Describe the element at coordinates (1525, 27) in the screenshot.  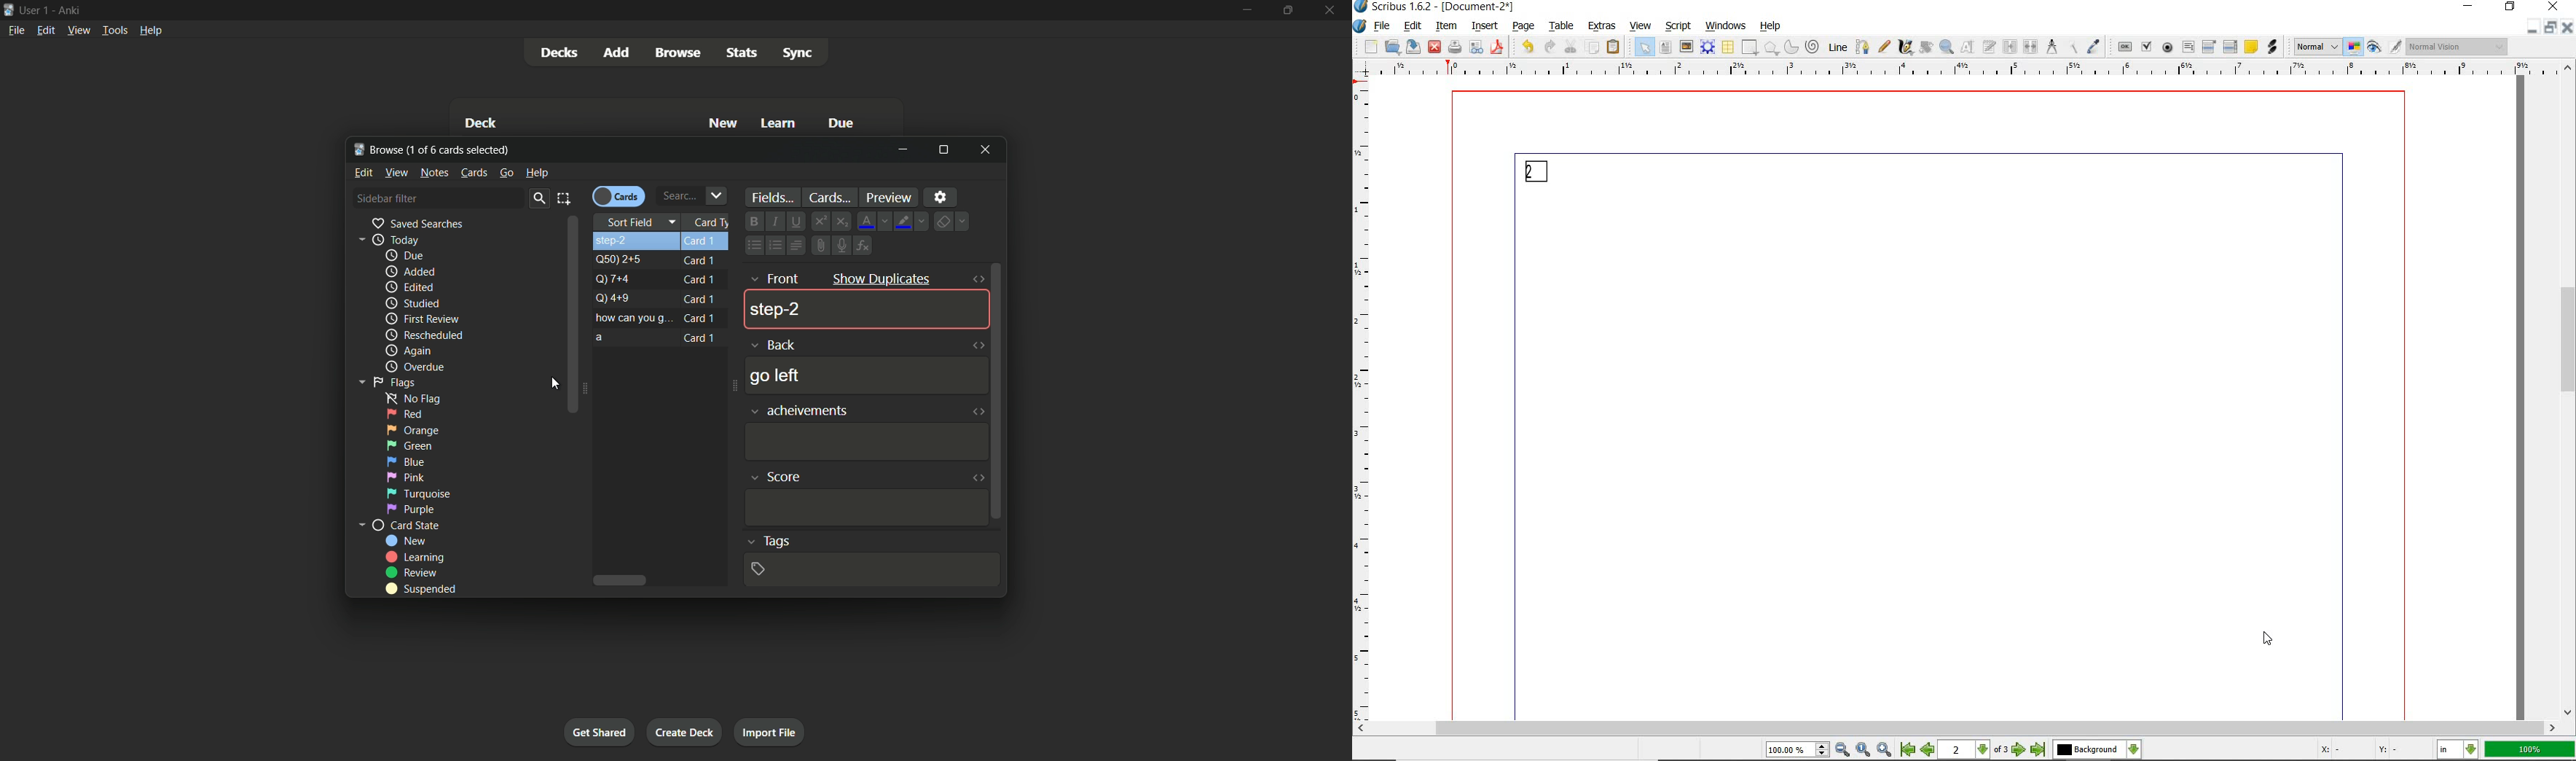
I see `page` at that location.